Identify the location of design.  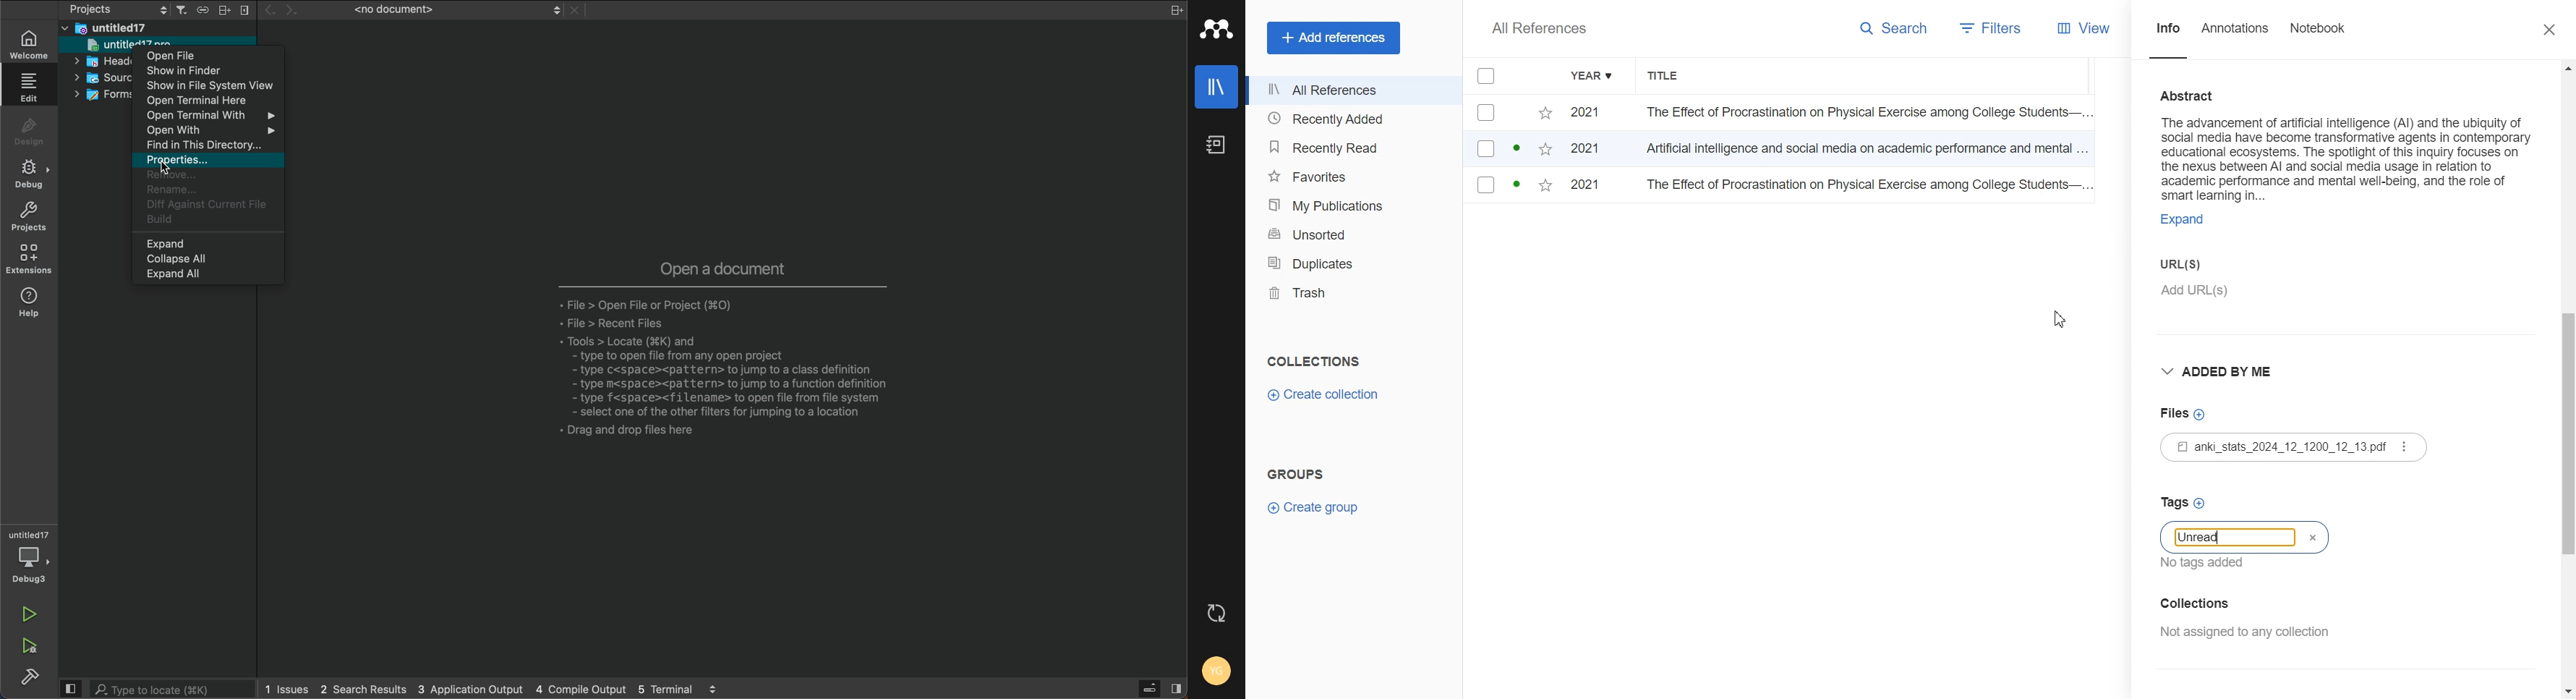
(34, 130).